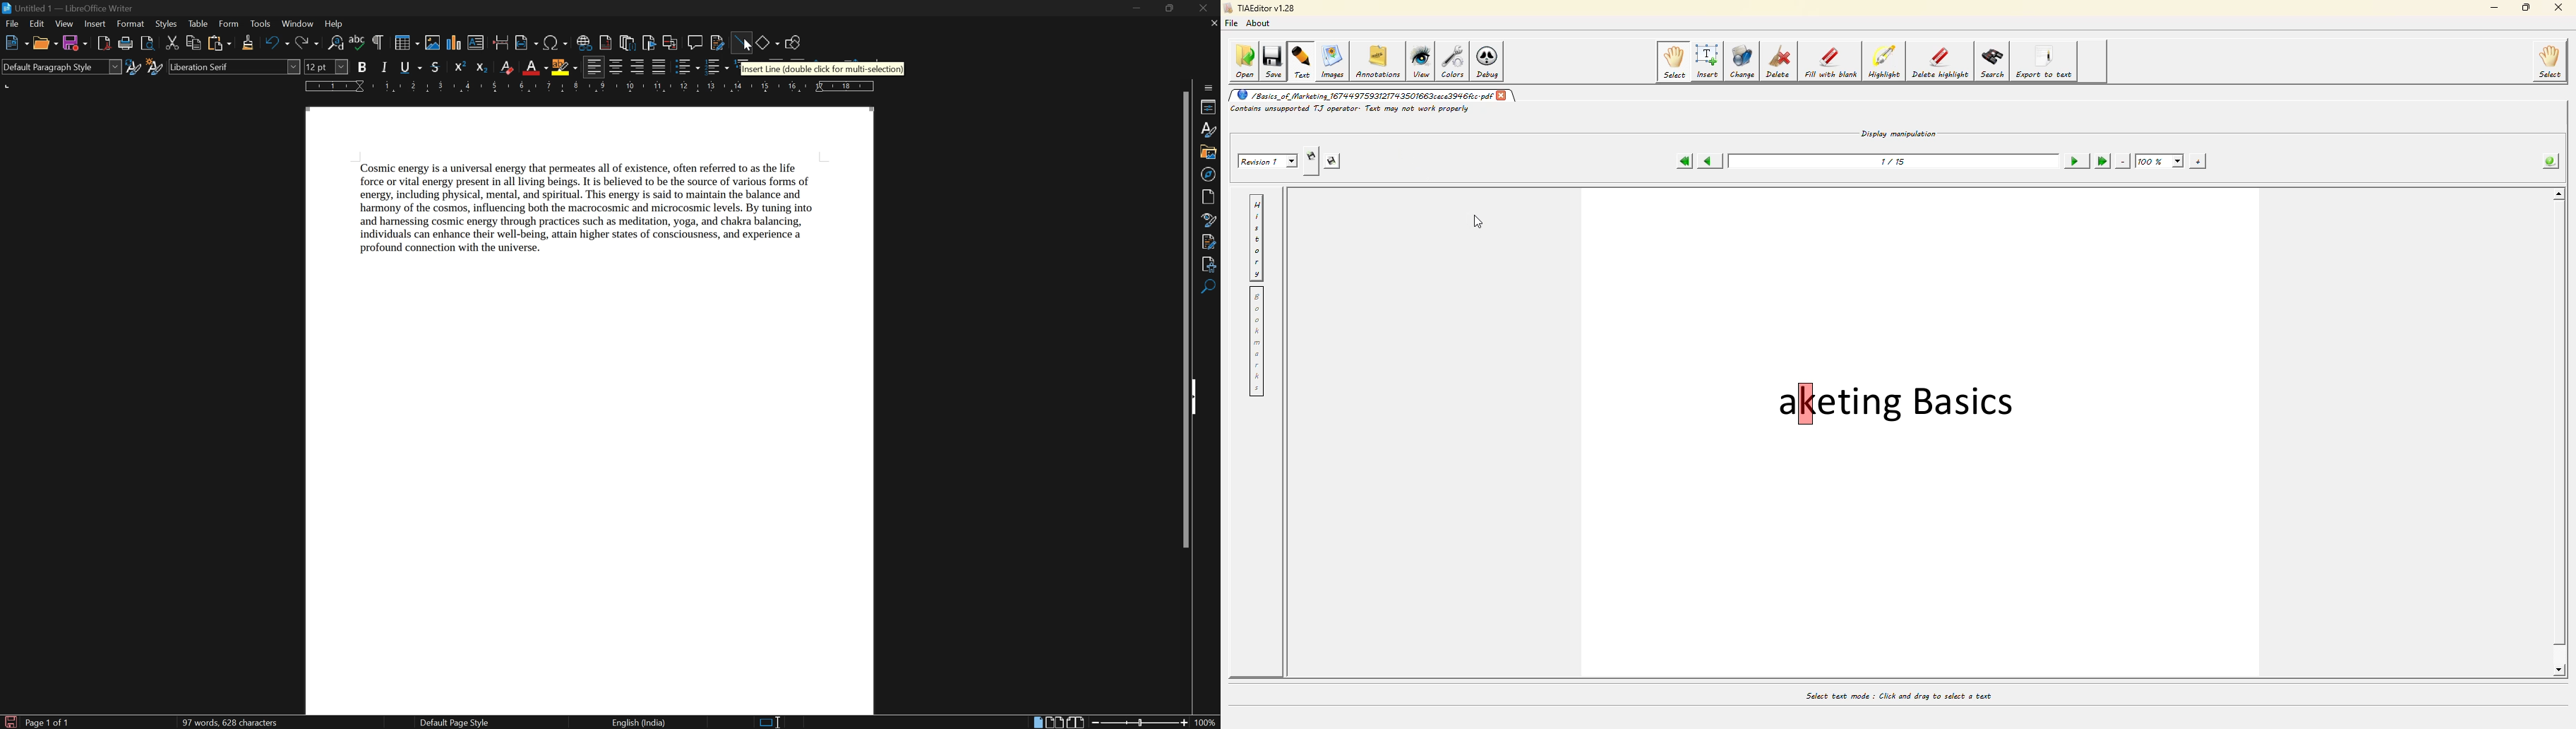 The height and width of the screenshot is (756, 2576). Describe the element at coordinates (1056, 722) in the screenshot. I see `multi-page view` at that location.